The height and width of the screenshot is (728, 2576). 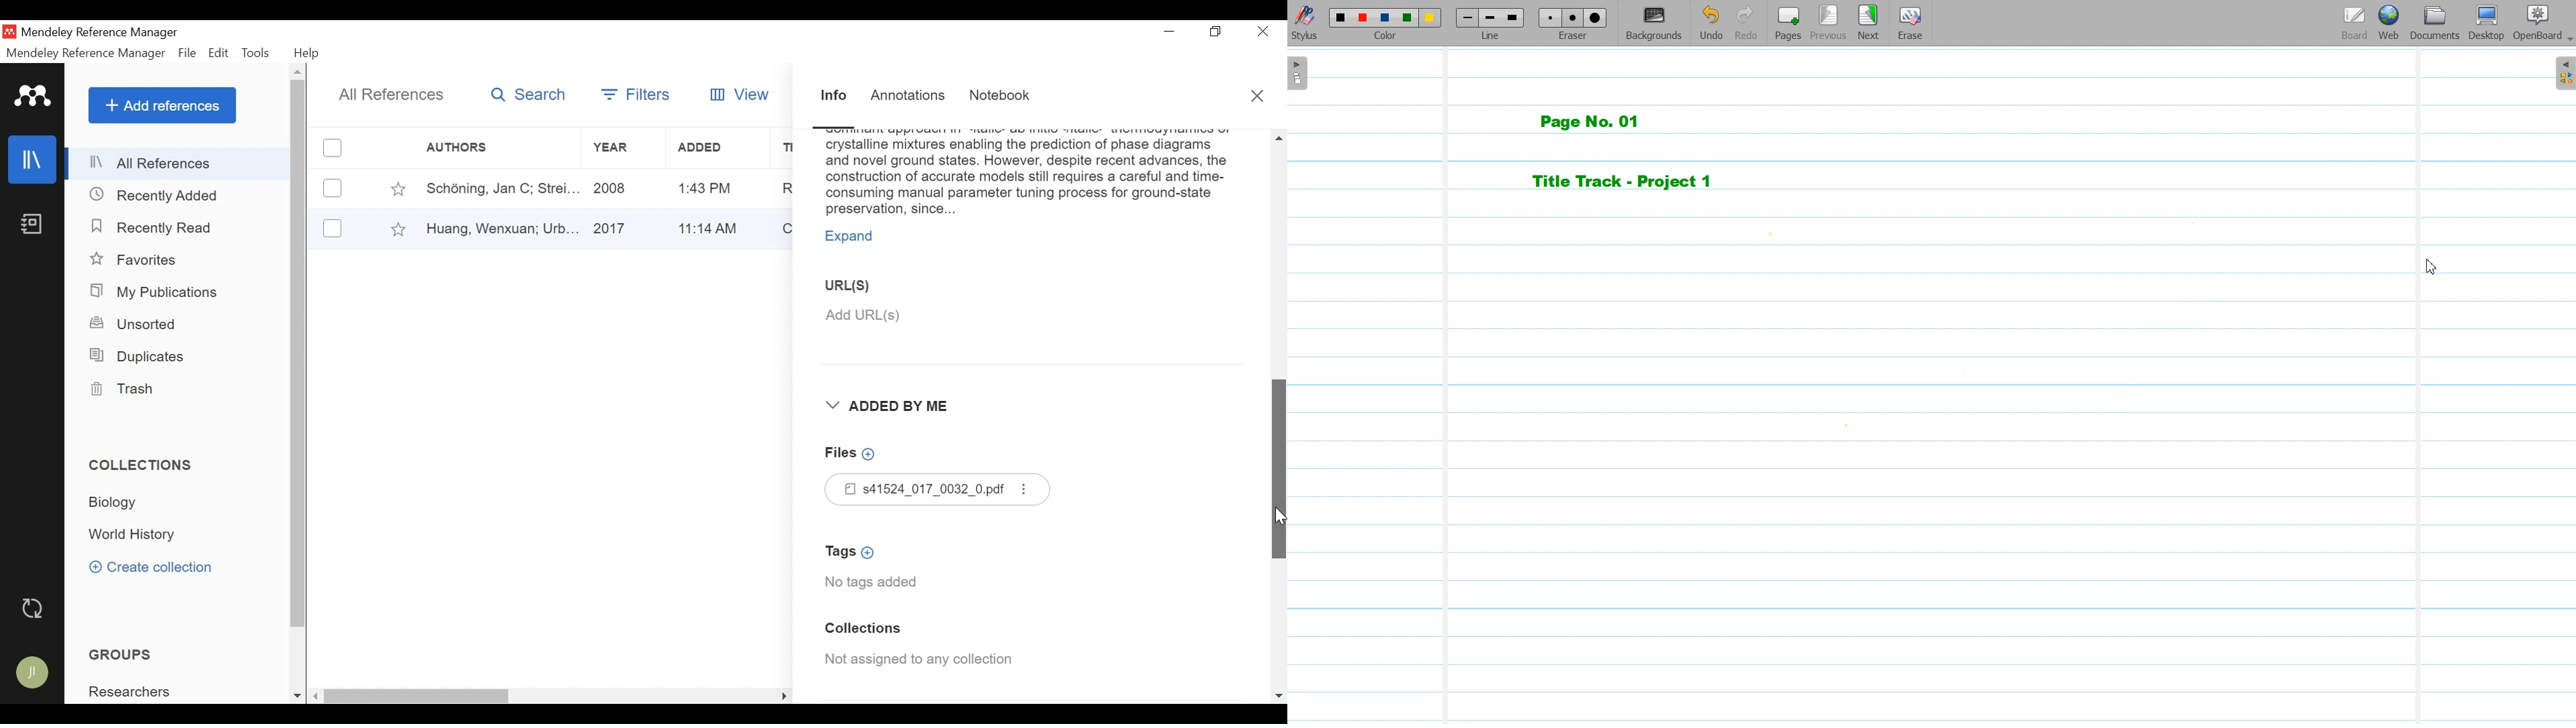 What do you see at coordinates (162, 105) in the screenshot?
I see `Add References` at bounding box center [162, 105].